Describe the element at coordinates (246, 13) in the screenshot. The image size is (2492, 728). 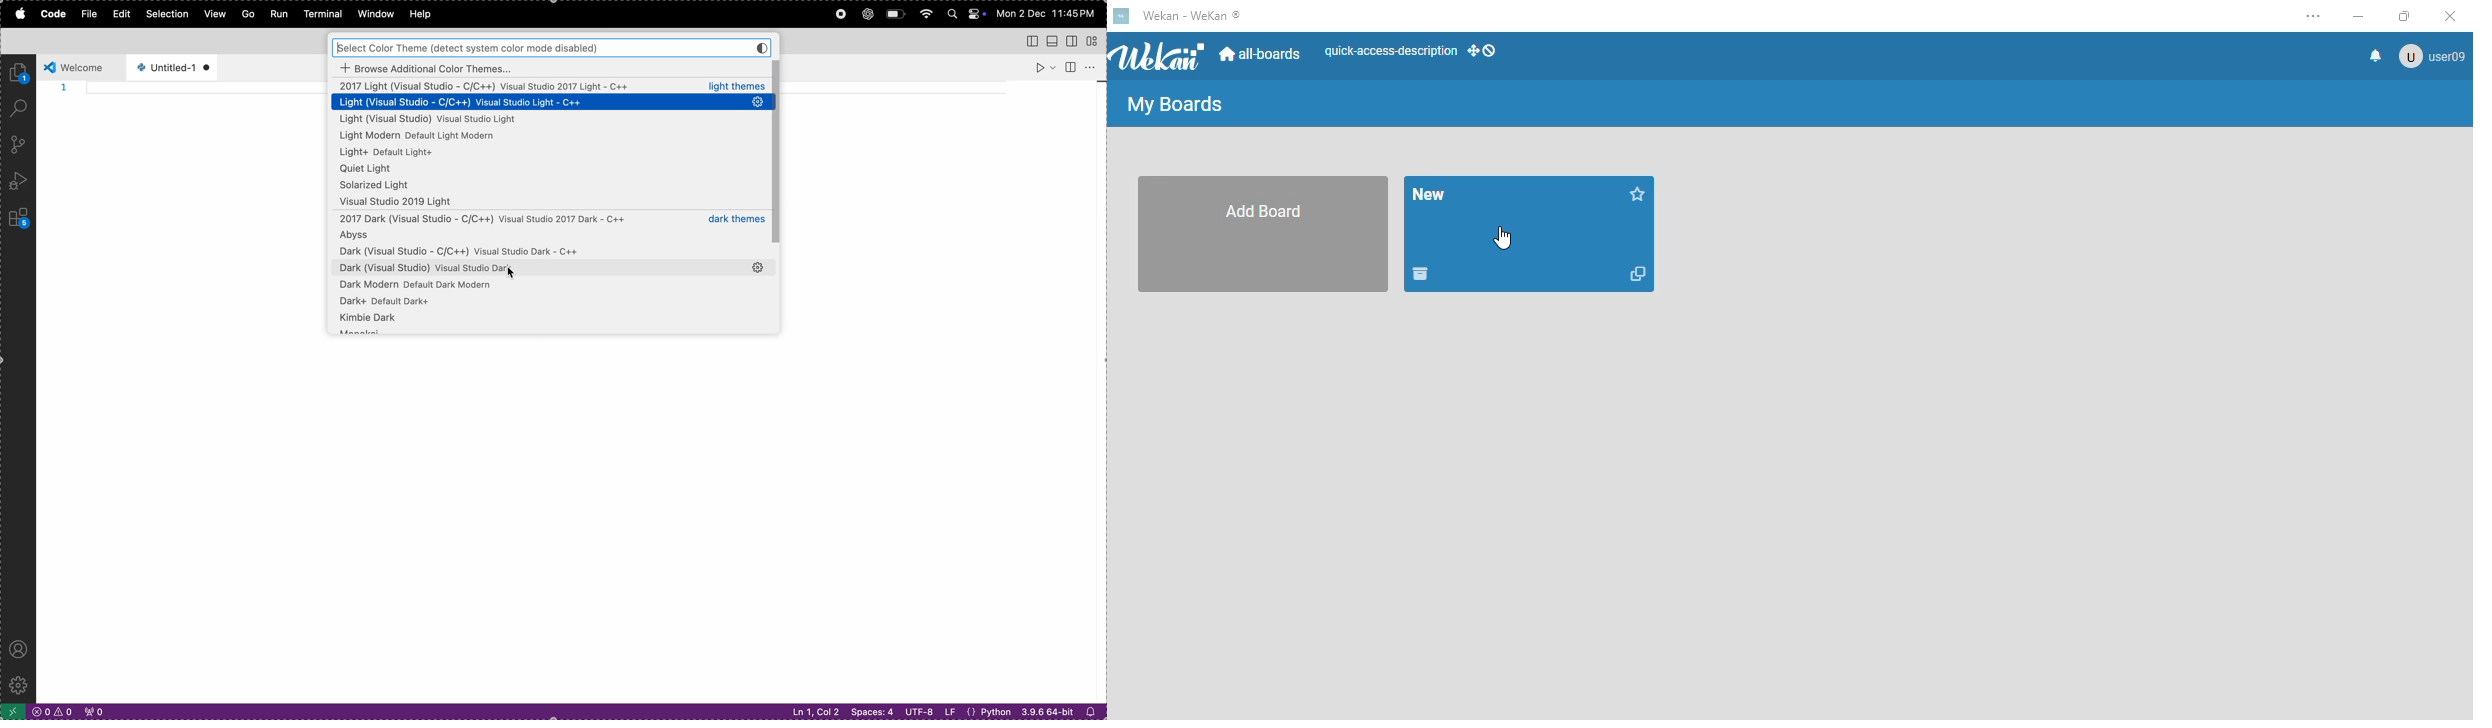
I see `Go` at that location.